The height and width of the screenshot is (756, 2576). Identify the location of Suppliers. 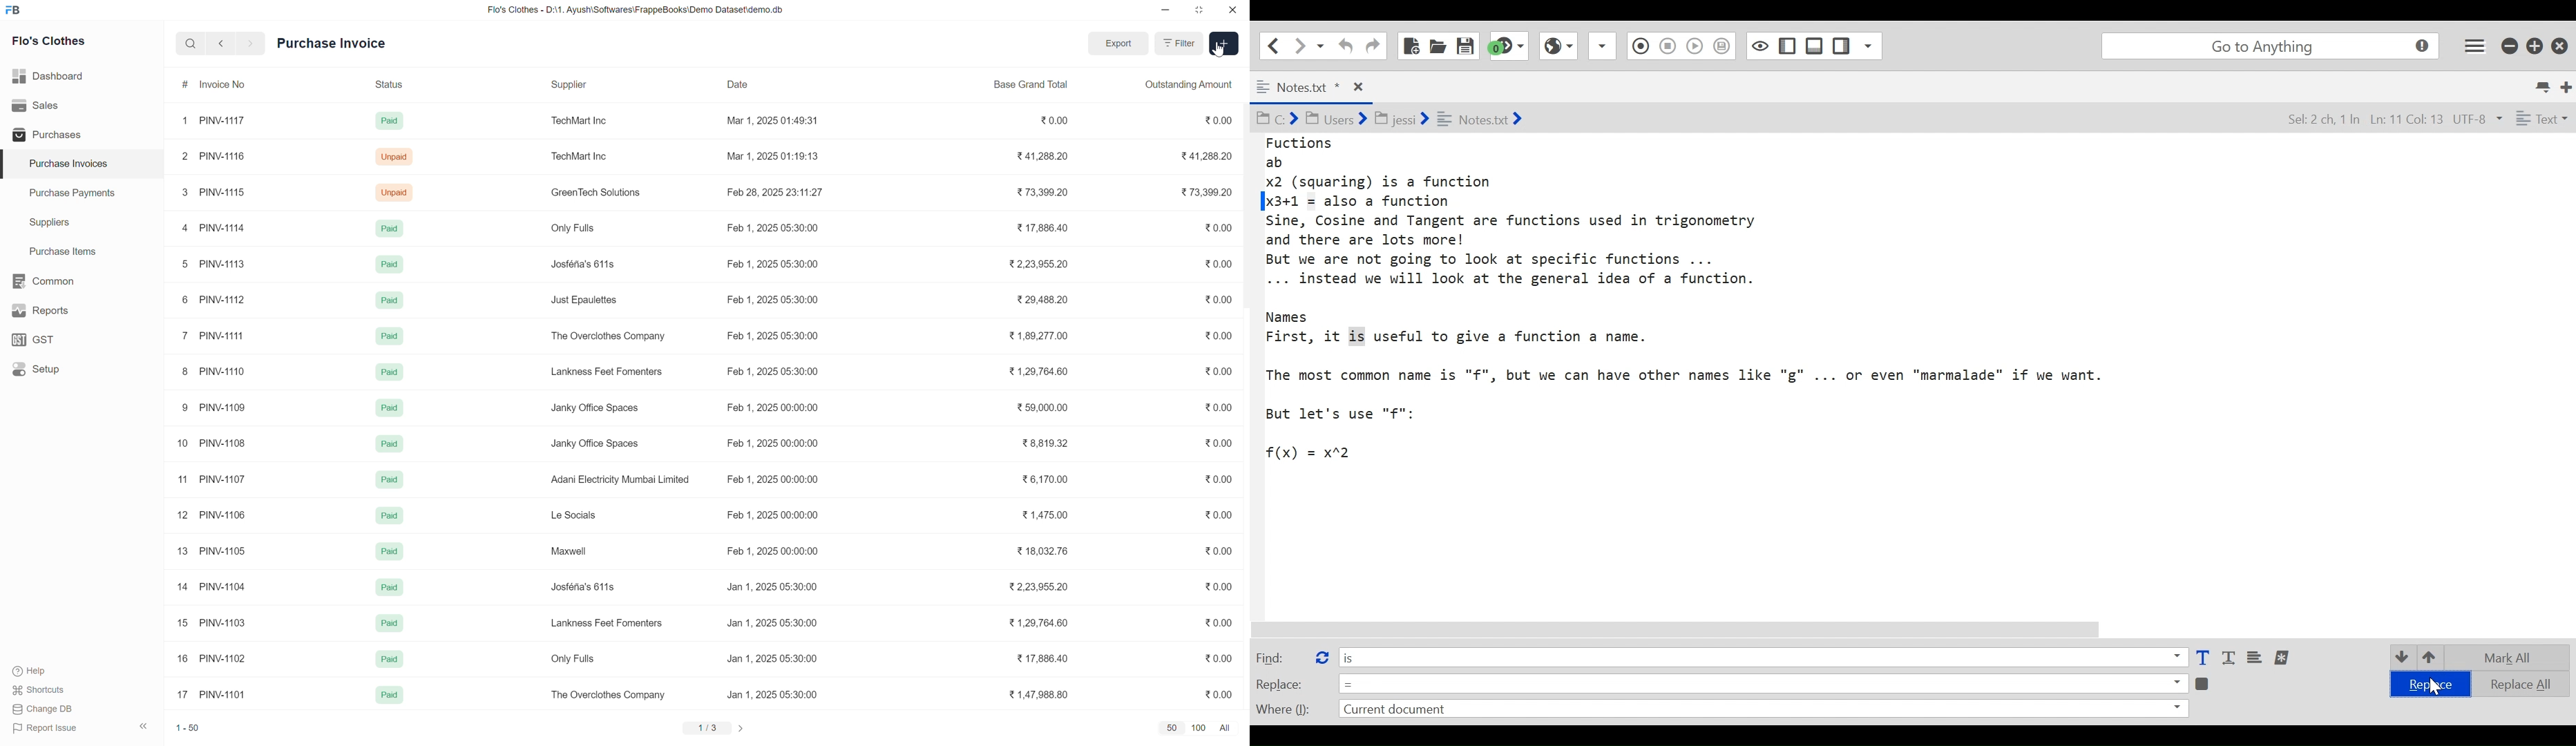
(82, 223).